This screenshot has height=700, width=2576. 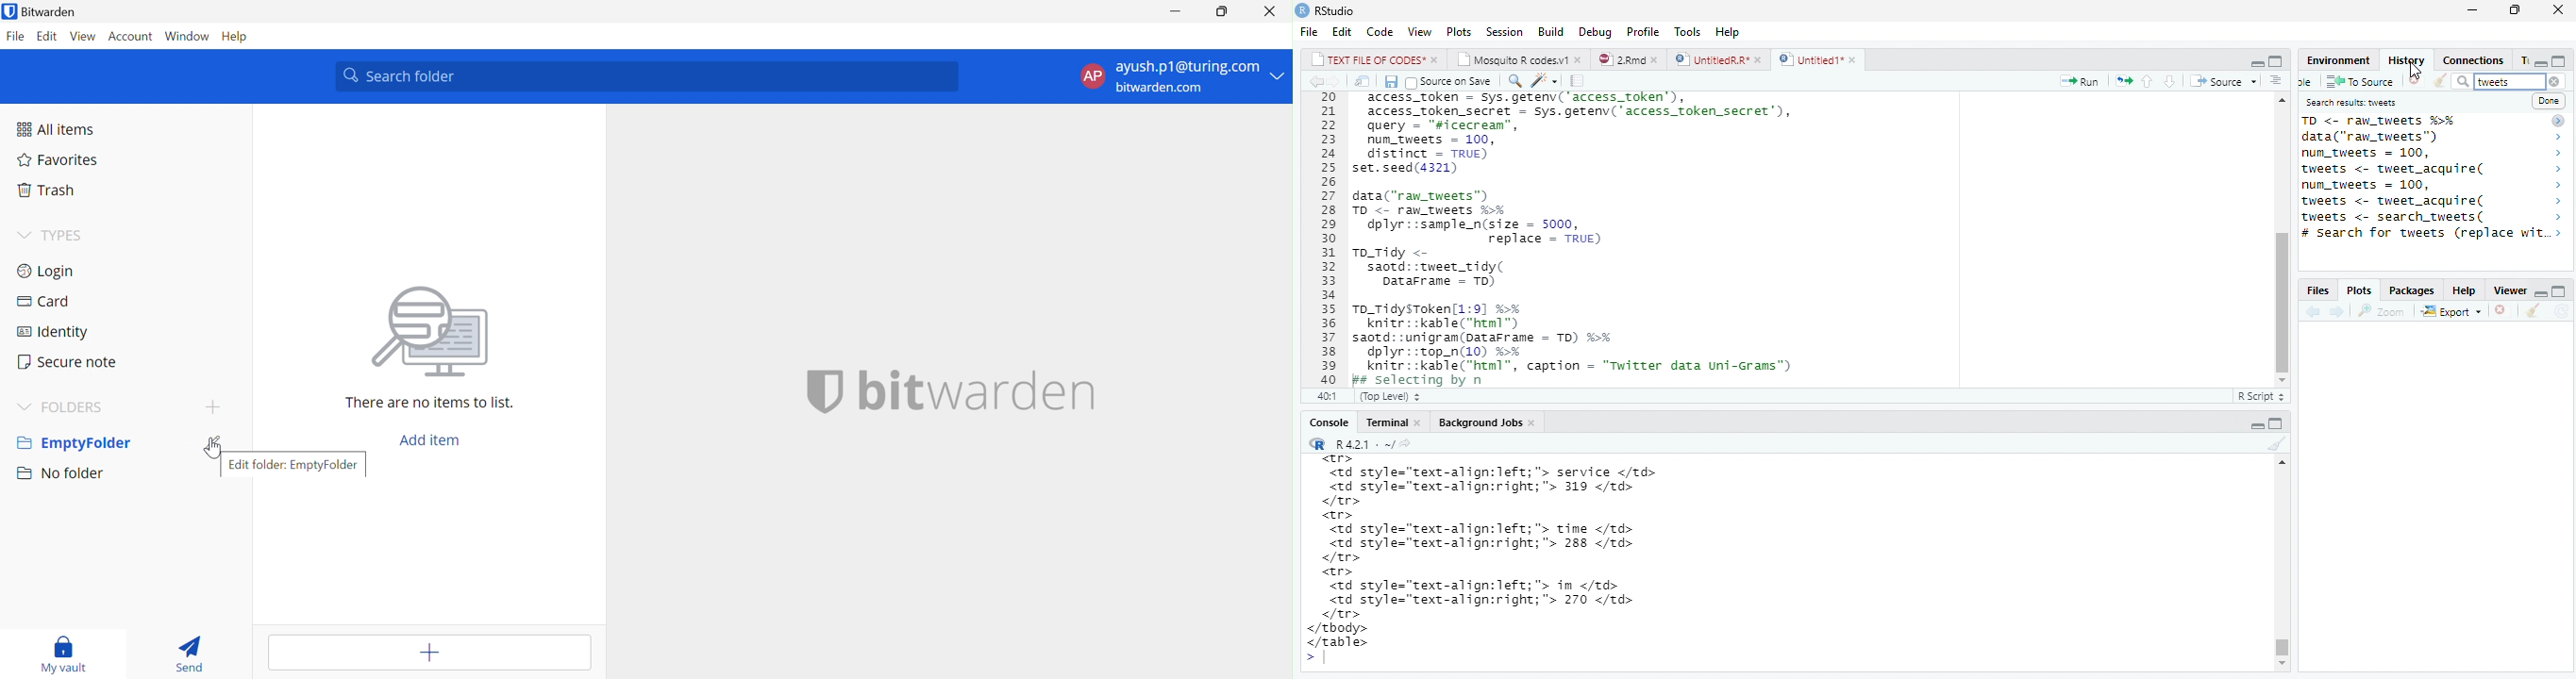 What do you see at coordinates (2454, 312) in the screenshot?
I see ` Export` at bounding box center [2454, 312].